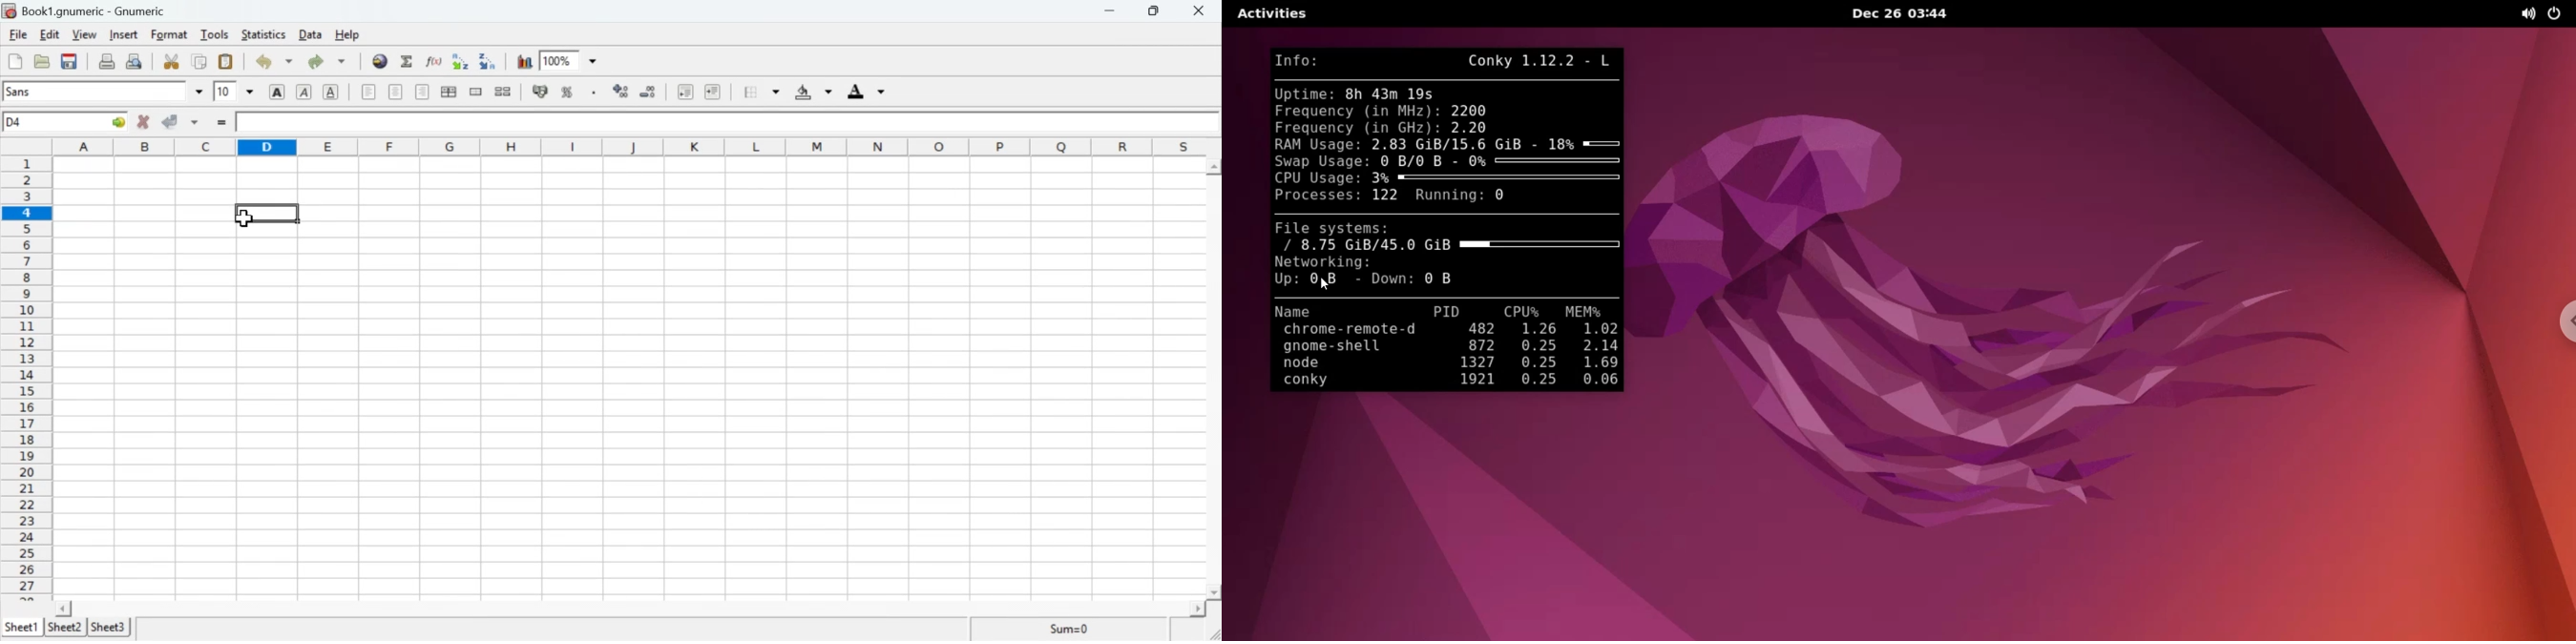 This screenshot has width=2576, height=644. I want to click on numbering column, so click(27, 376).